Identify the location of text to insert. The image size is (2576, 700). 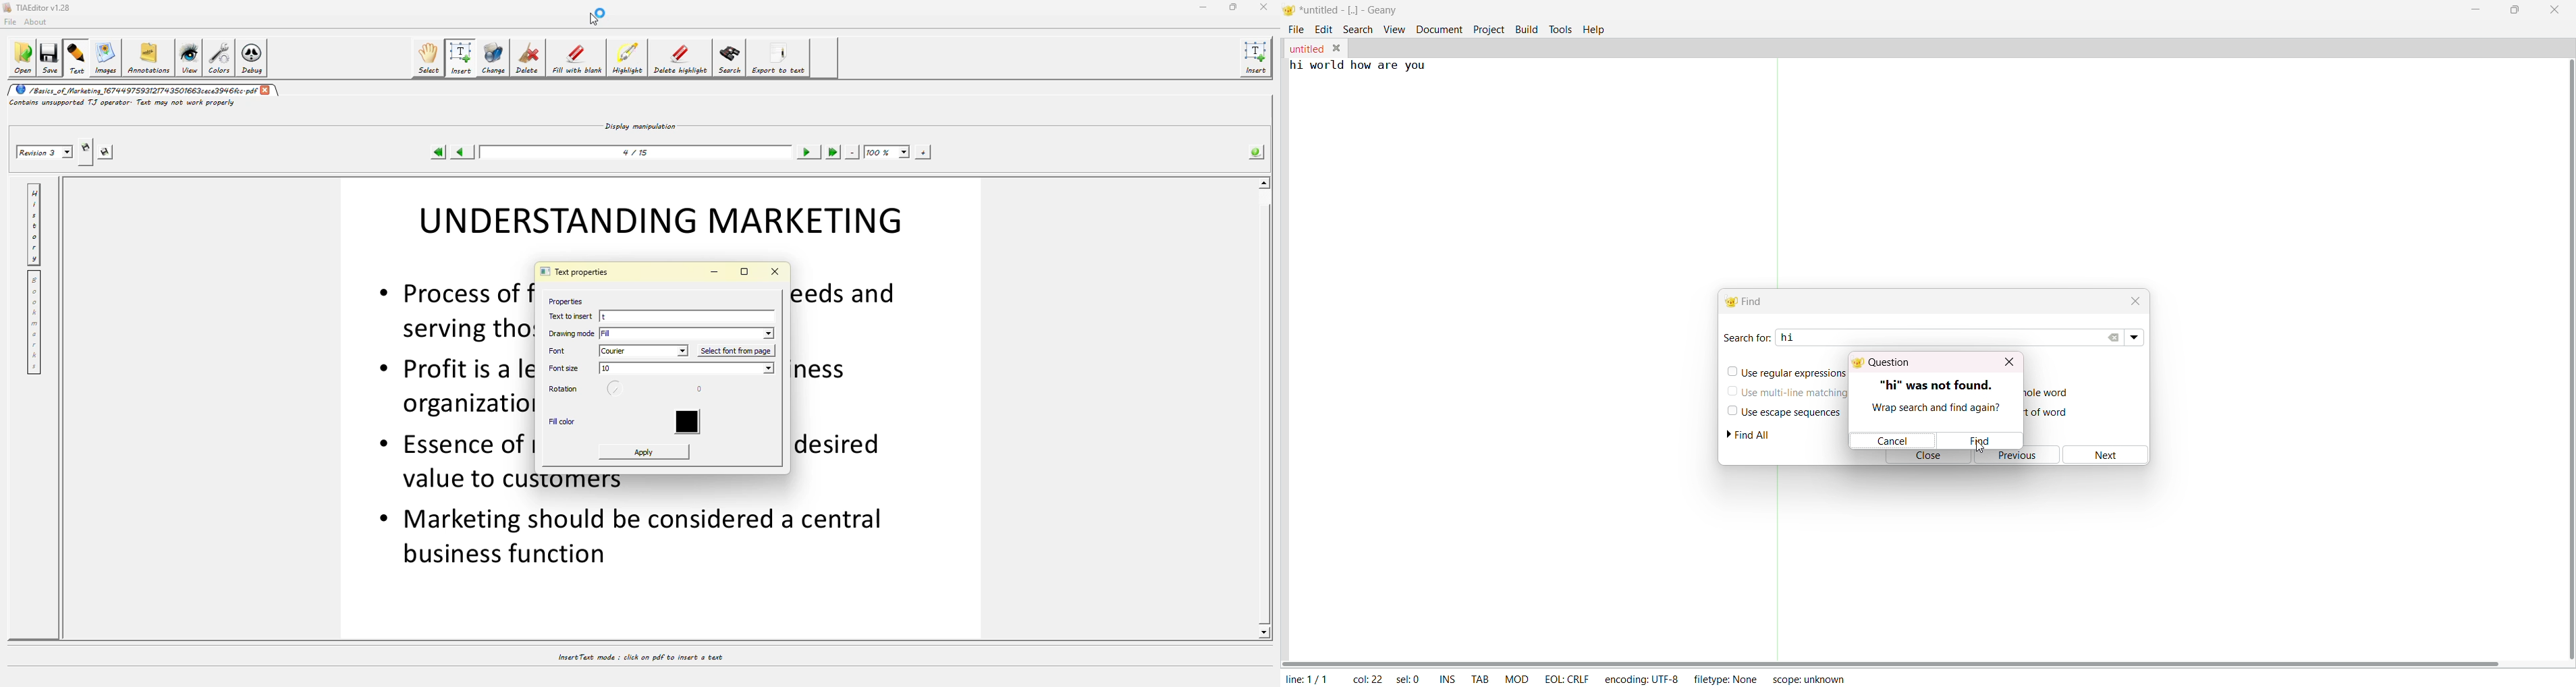
(572, 315).